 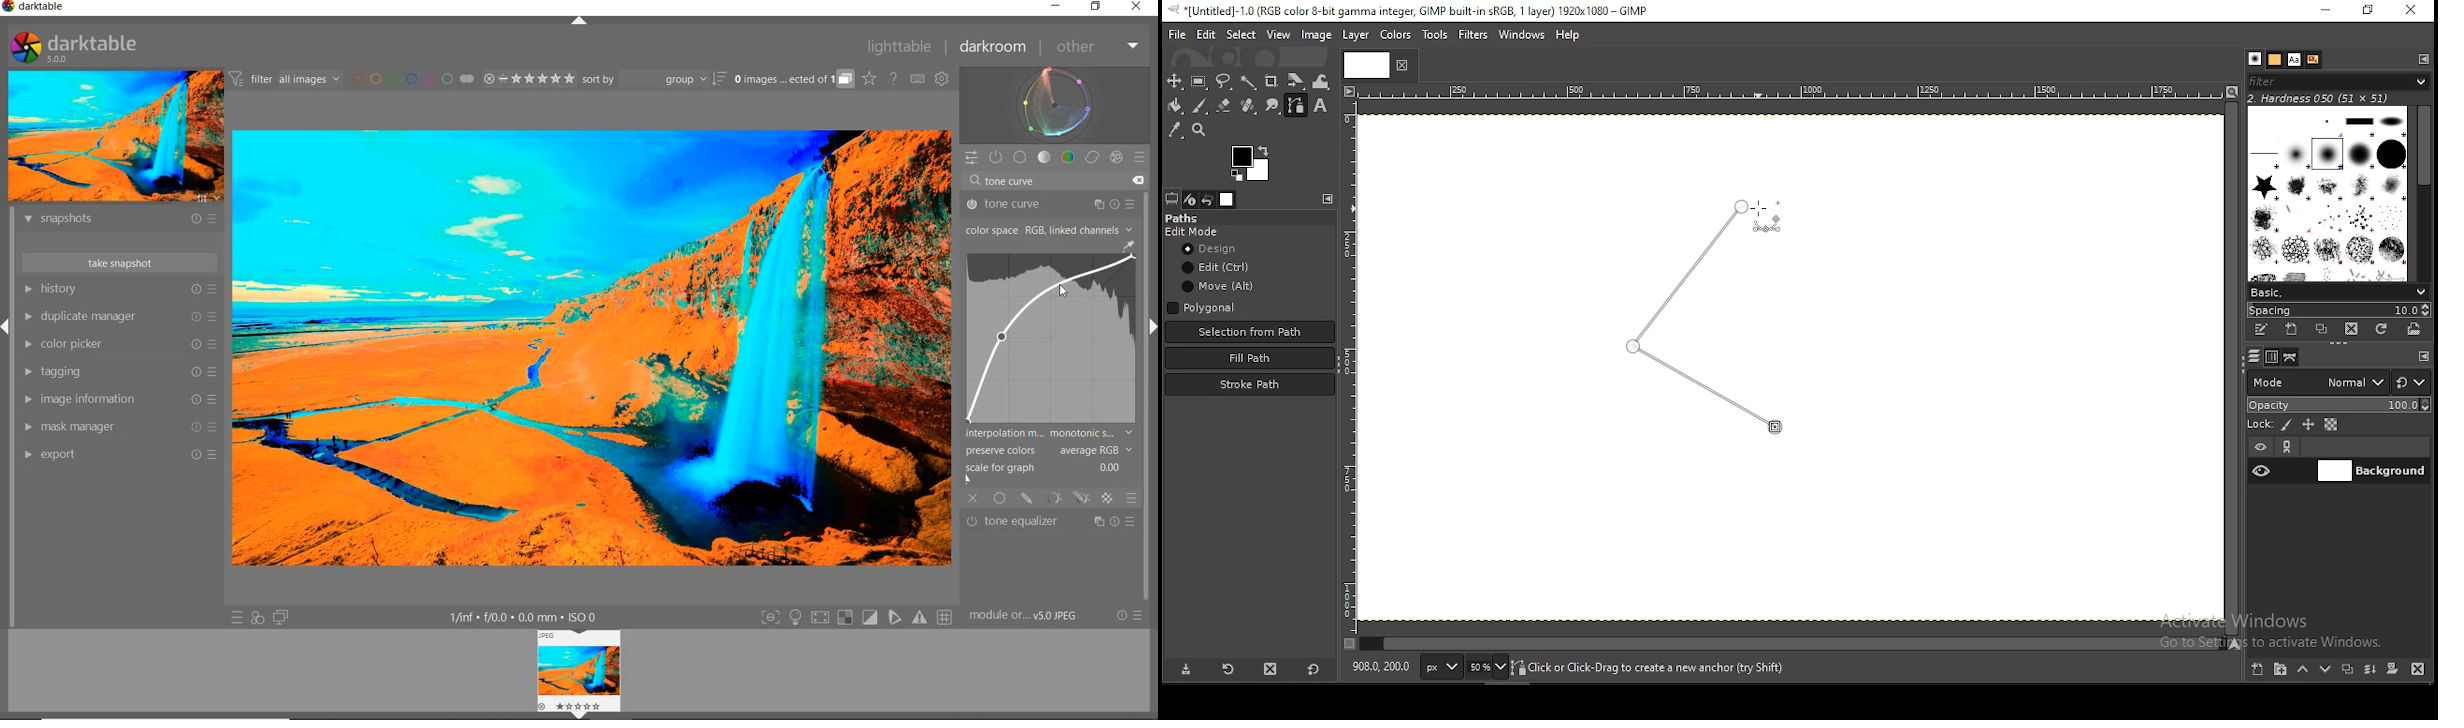 I want to click on vertical scale, so click(x=1349, y=373).